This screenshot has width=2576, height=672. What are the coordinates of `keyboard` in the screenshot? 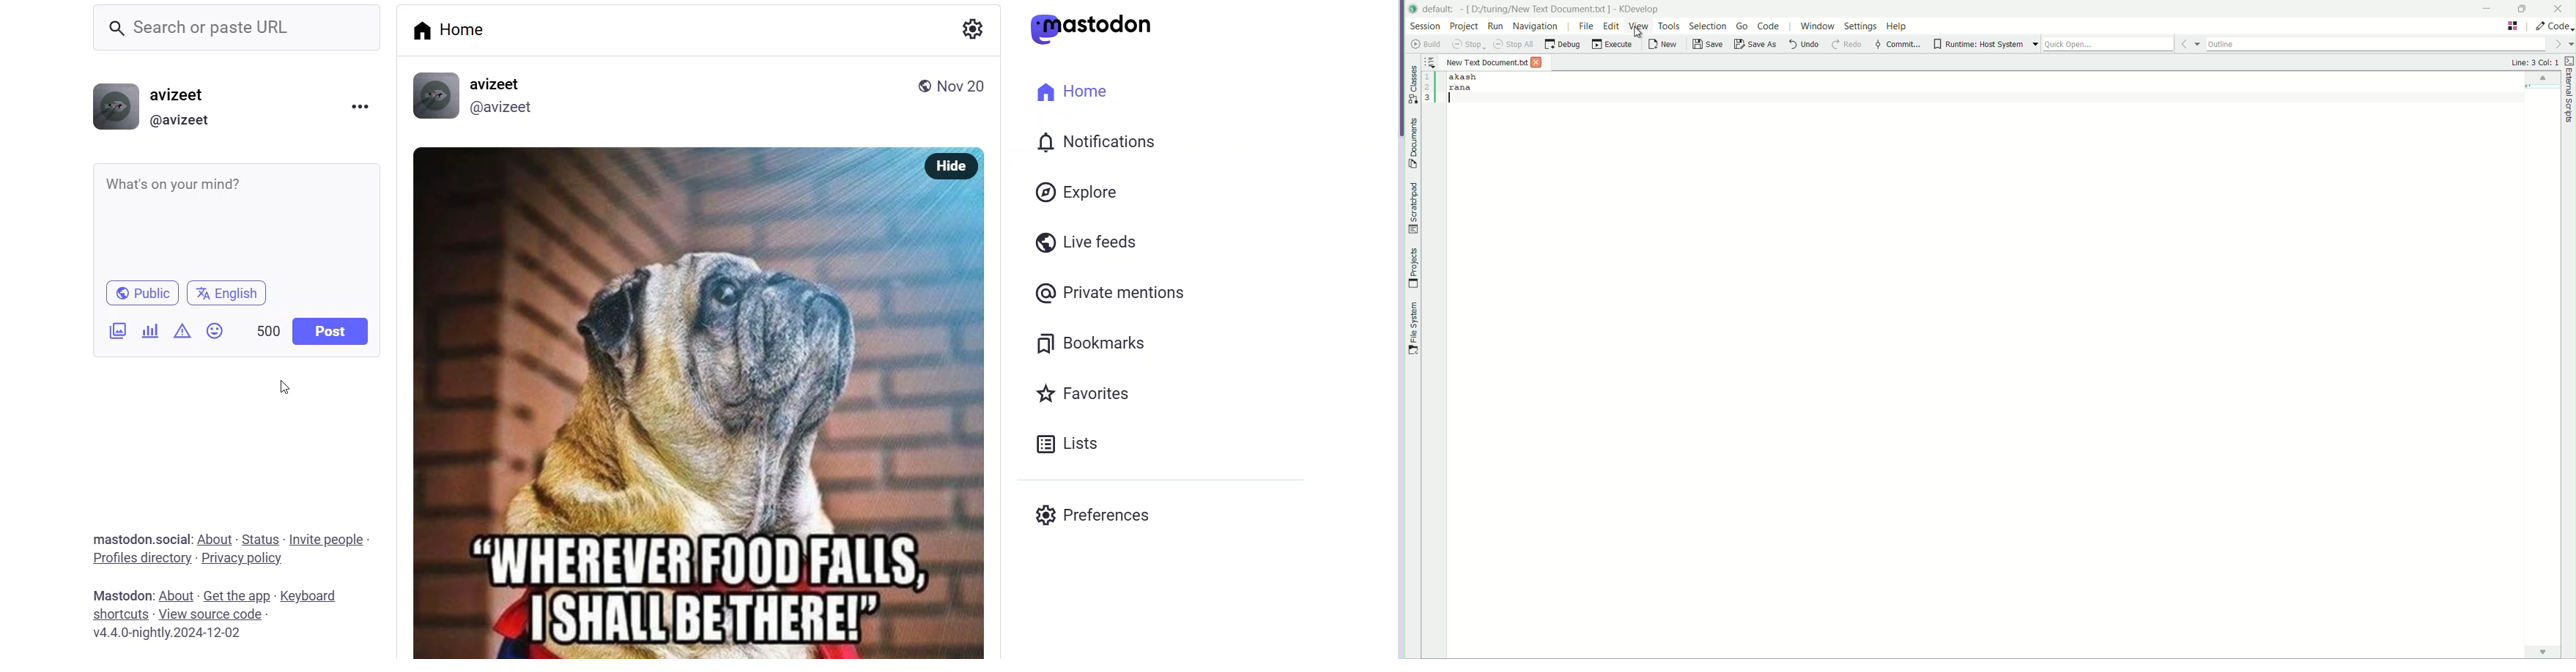 It's located at (317, 594).